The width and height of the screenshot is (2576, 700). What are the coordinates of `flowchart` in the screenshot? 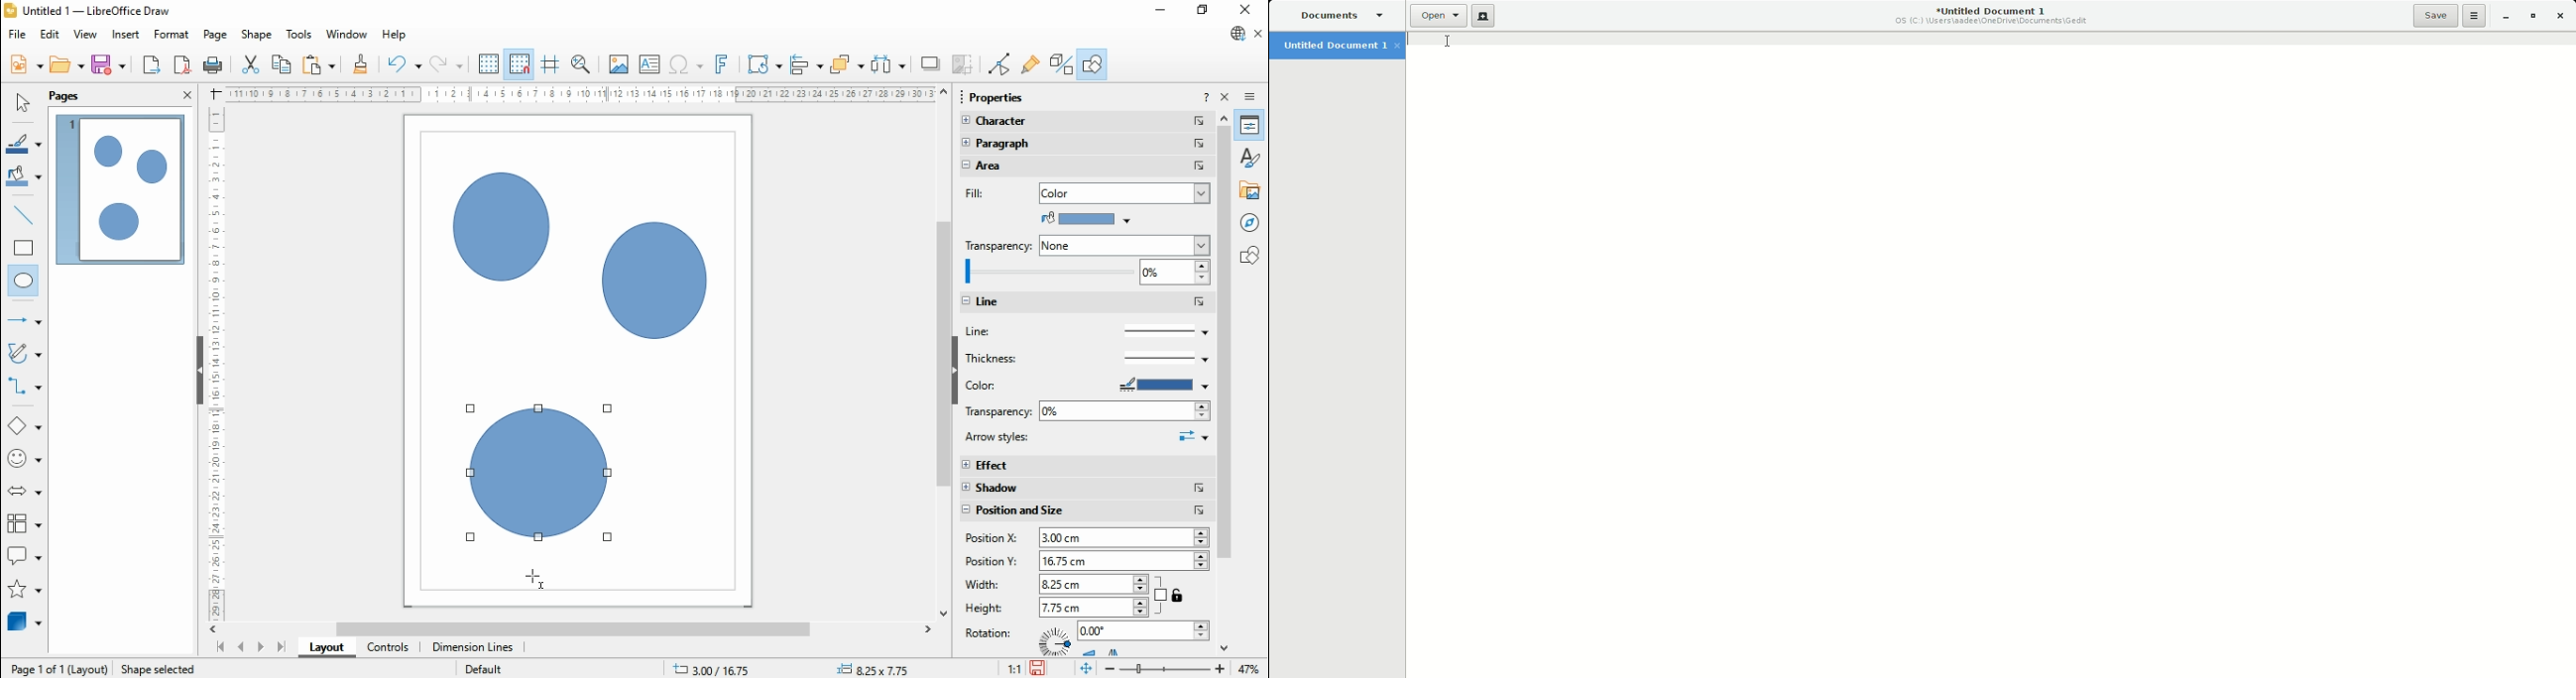 It's located at (25, 527).